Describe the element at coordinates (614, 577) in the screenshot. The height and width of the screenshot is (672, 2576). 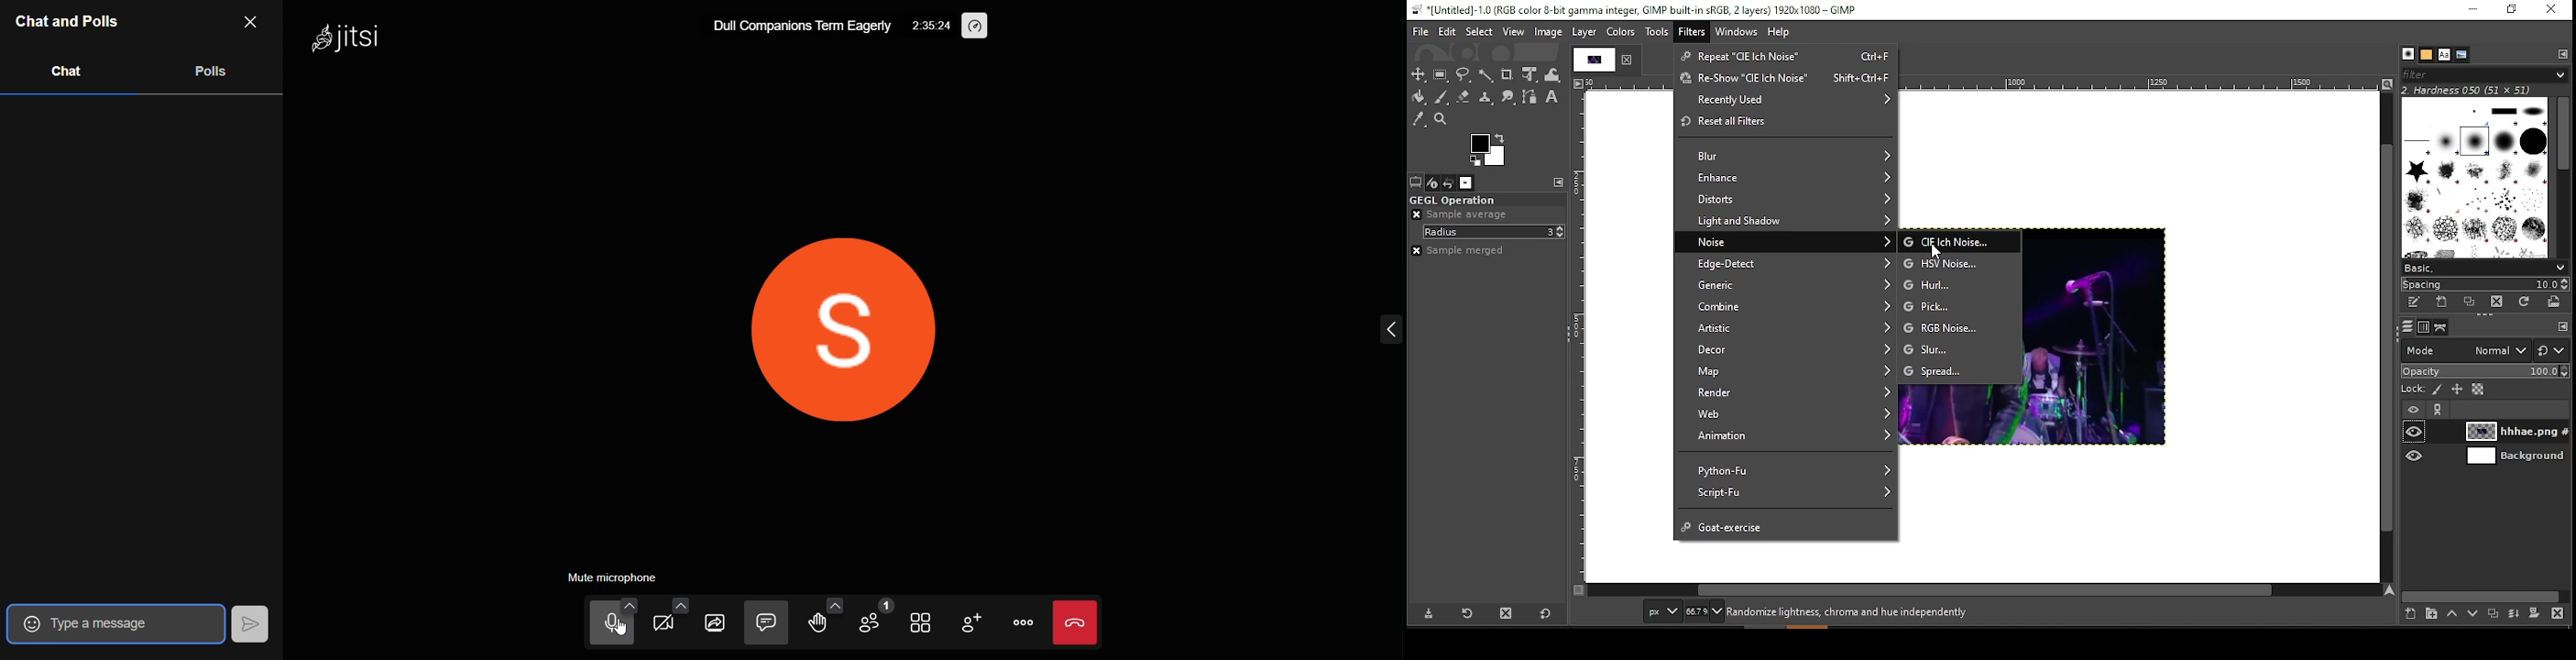
I see `mute microphone` at that location.